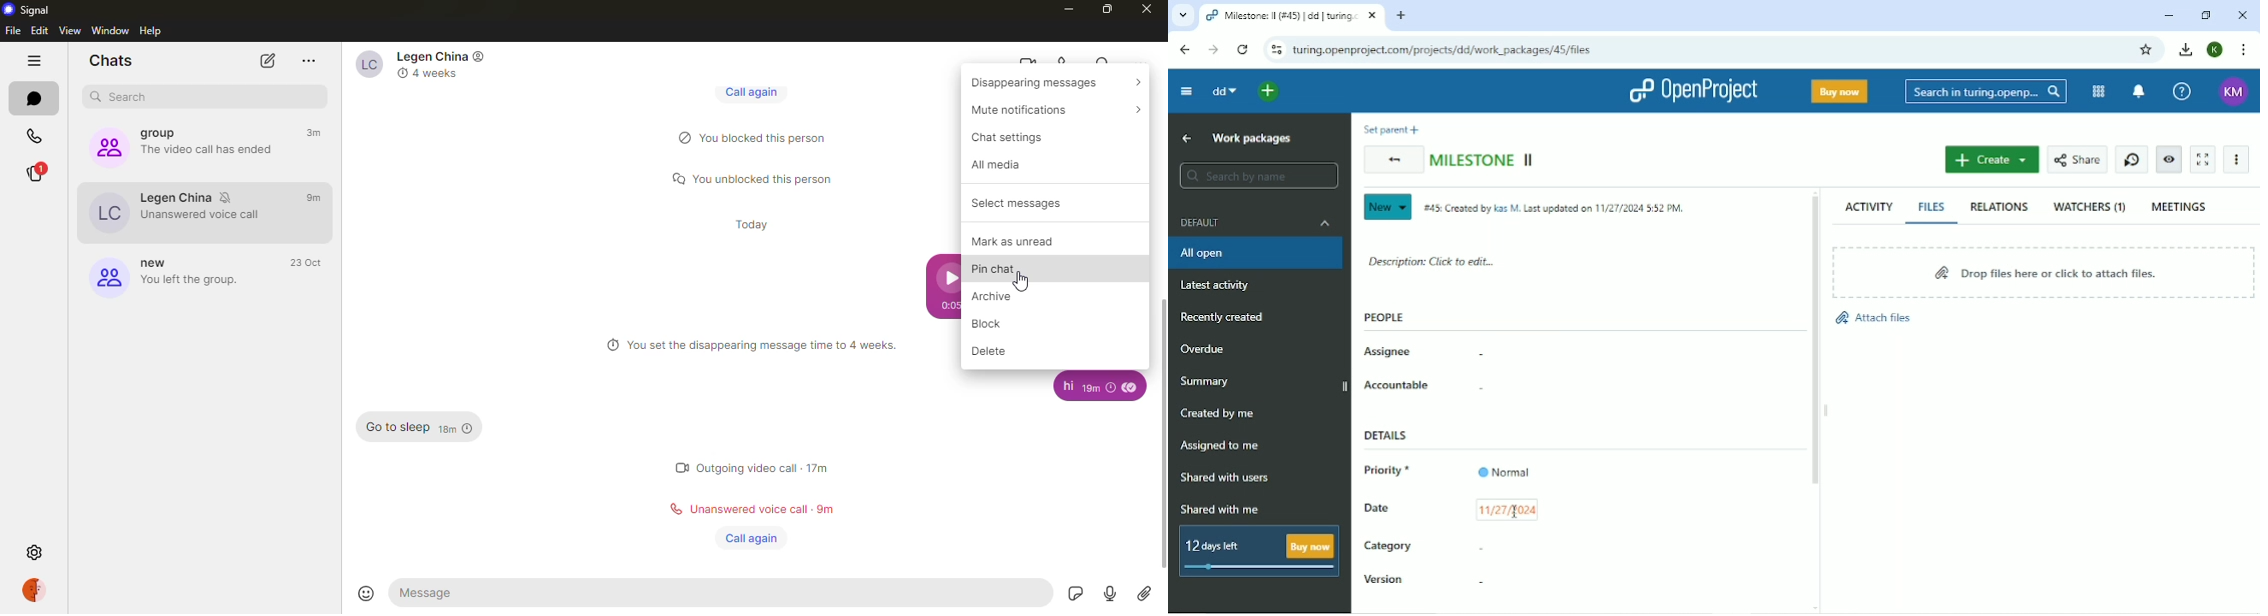 Image resolution: width=2268 pixels, height=616 pixels. I want to click on Overdue, so click(1206, 349).